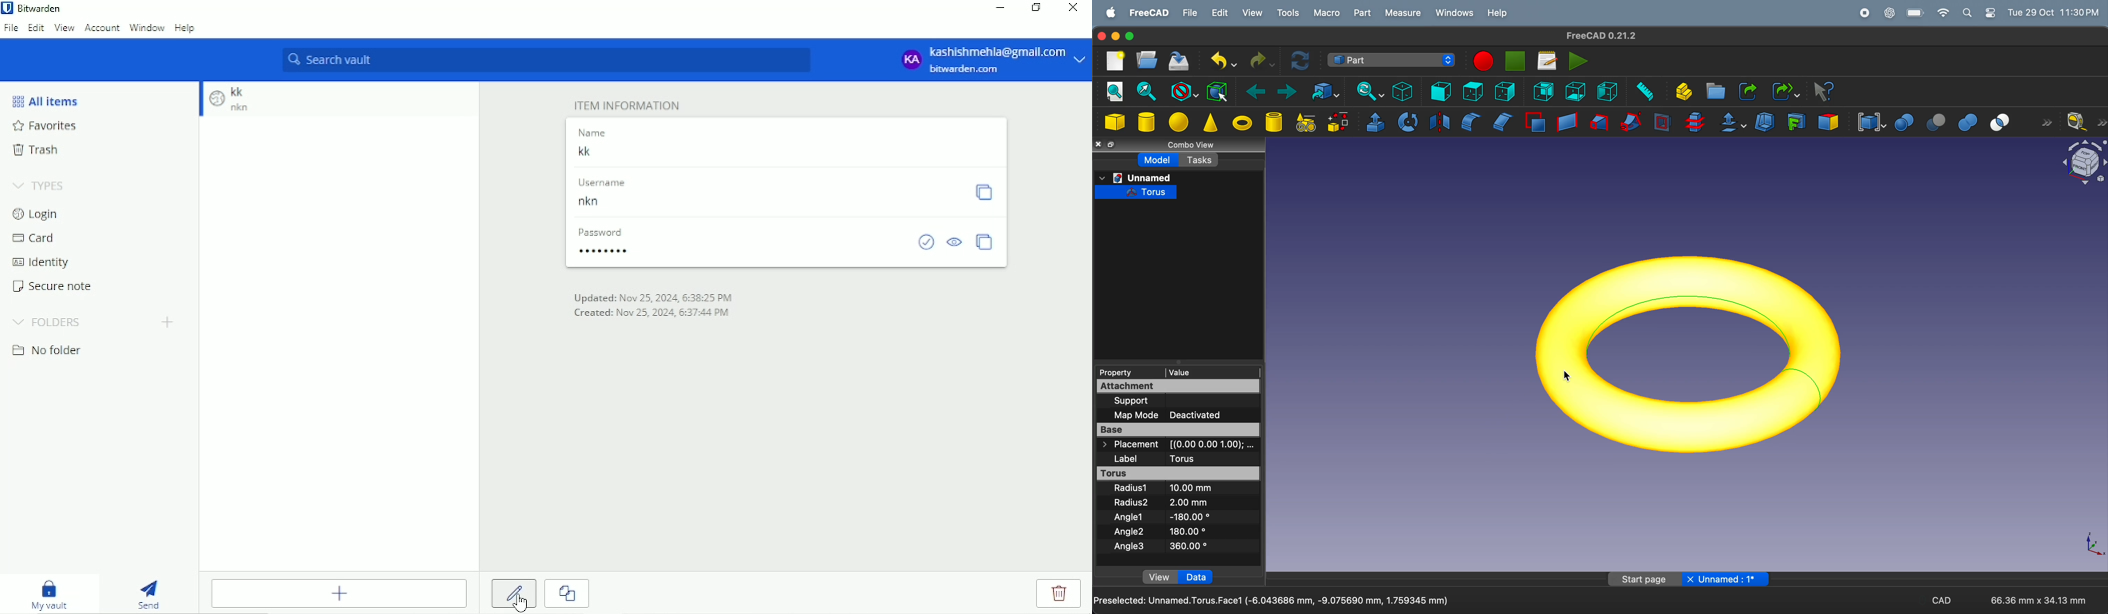 This screenshot has width=2128, height=616. I want to click on redo, so click(1261, 59).